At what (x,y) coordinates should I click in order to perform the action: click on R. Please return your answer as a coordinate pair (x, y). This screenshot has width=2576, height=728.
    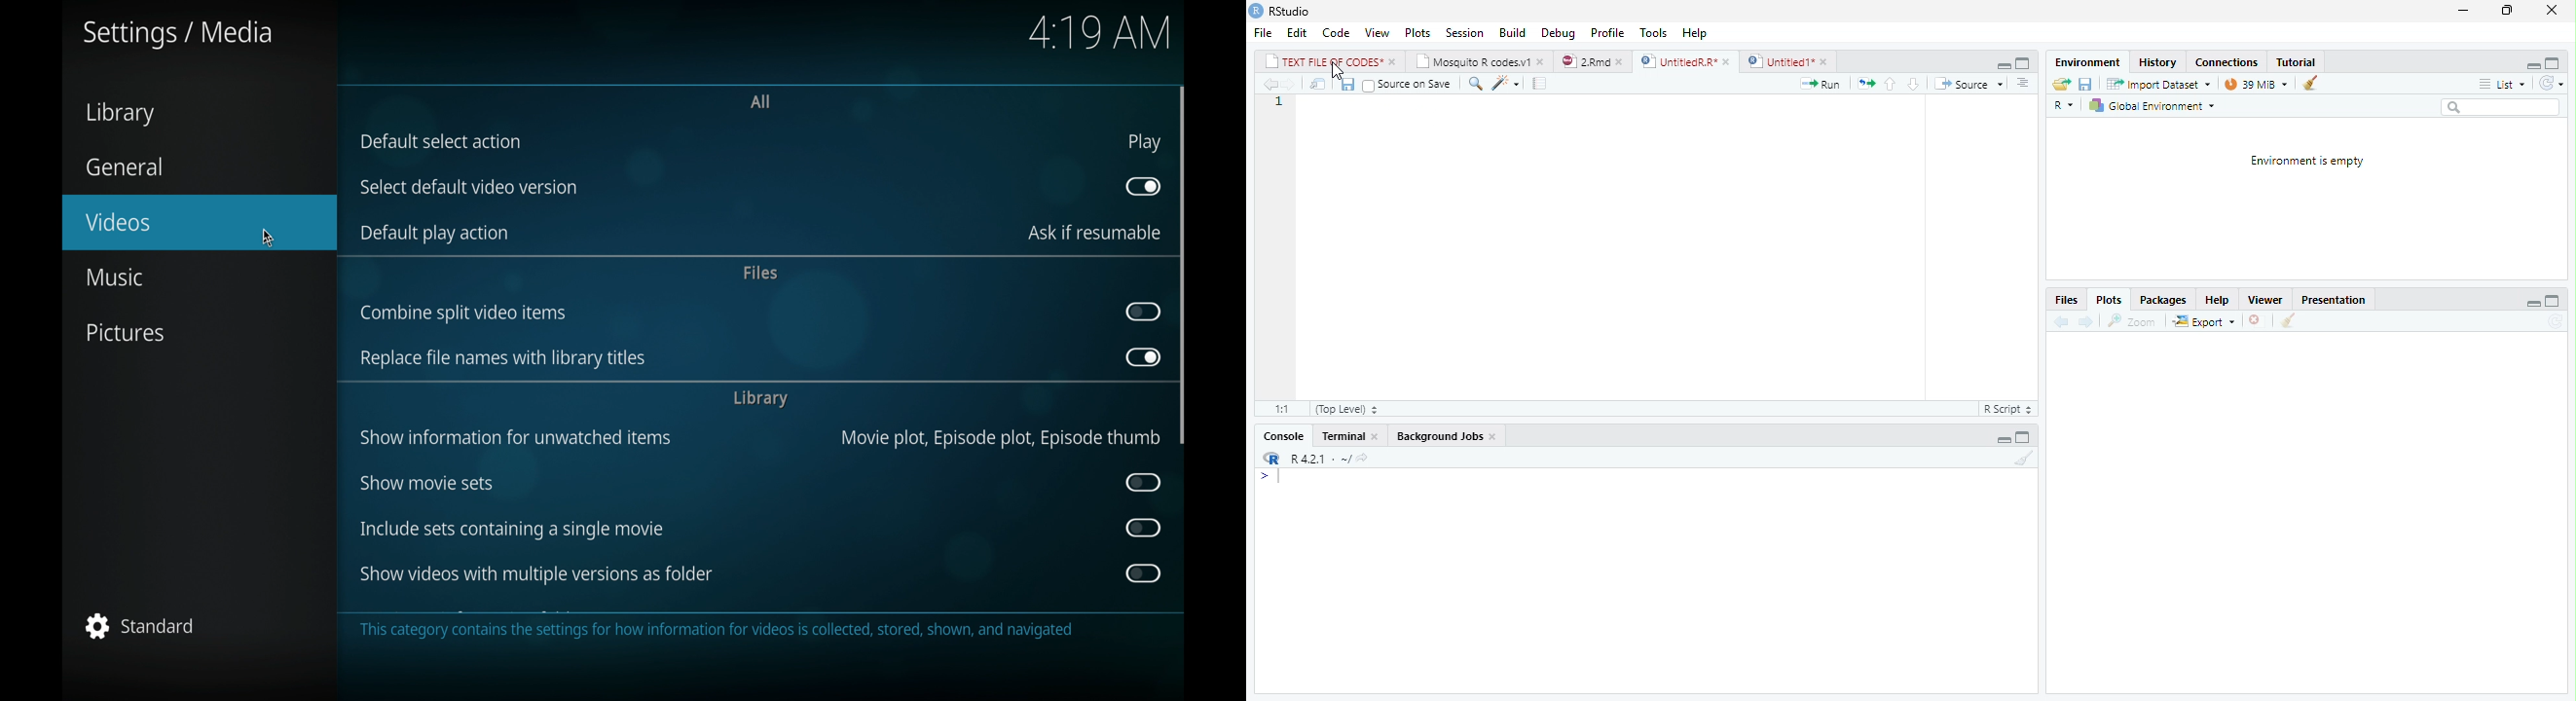
    Looking at the image, I should click on (1270, 458).